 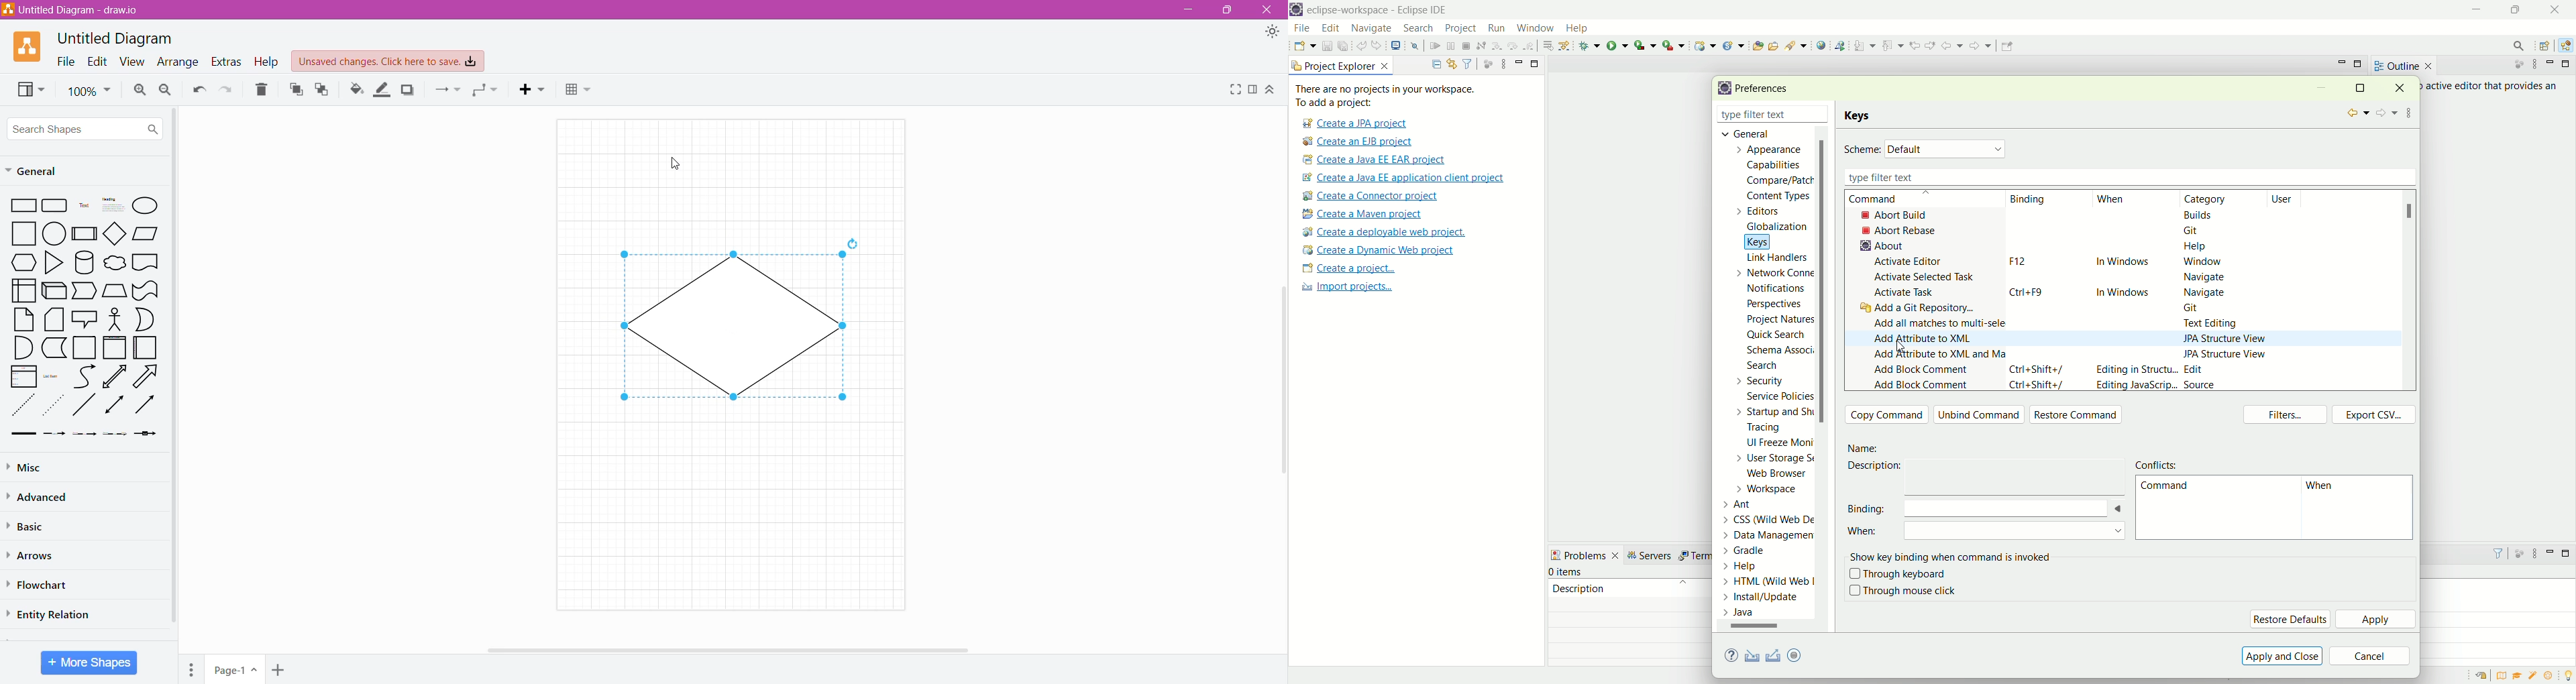 I want to click on Line Color, so click(x=382, y=90).